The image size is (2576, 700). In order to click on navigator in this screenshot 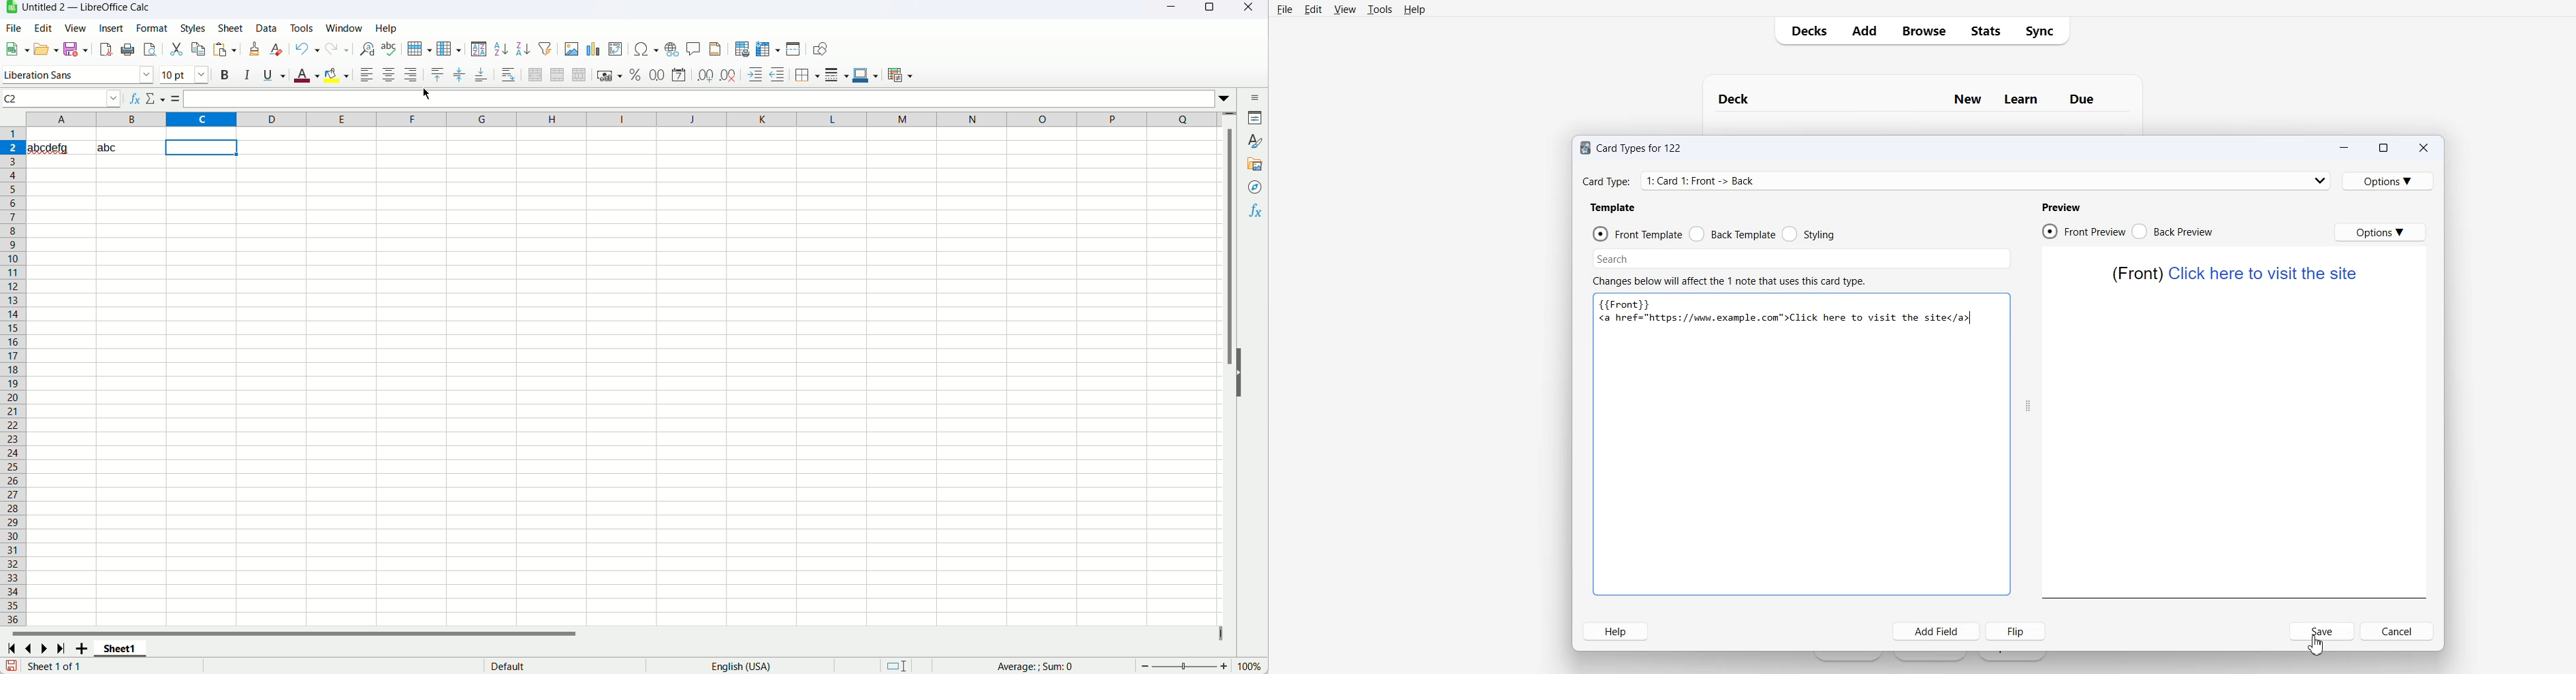, I will do `click(1256, 188)`.